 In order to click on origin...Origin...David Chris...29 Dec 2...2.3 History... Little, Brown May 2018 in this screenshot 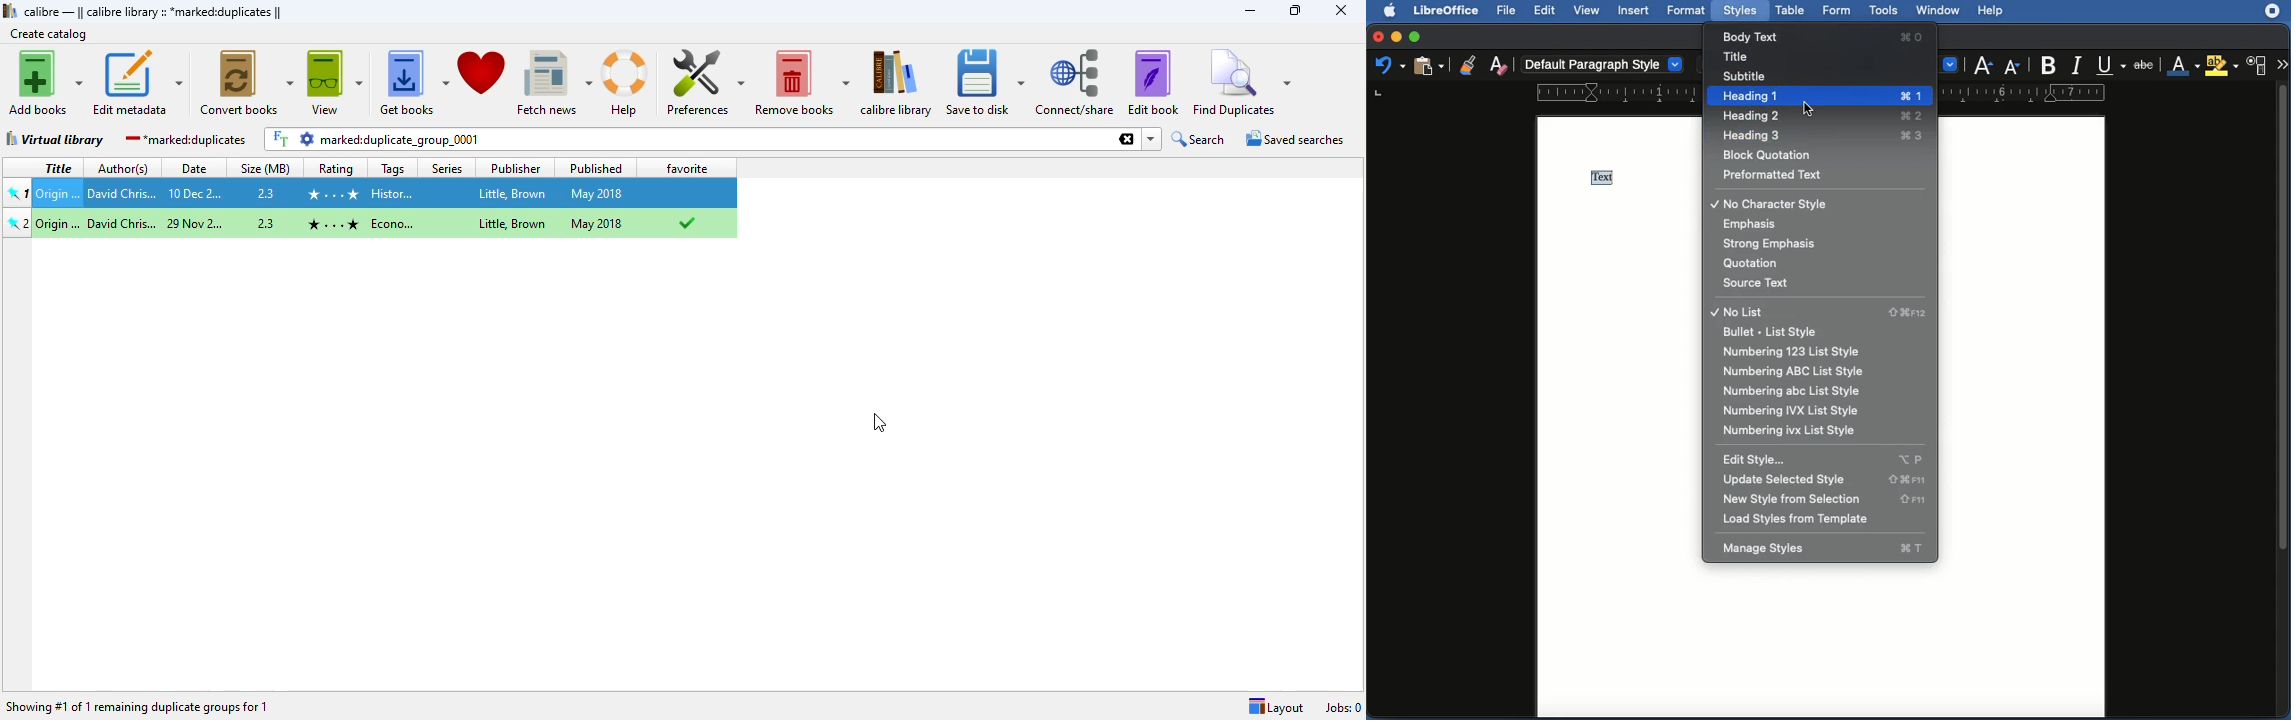, I will do `click(381, 223)`.